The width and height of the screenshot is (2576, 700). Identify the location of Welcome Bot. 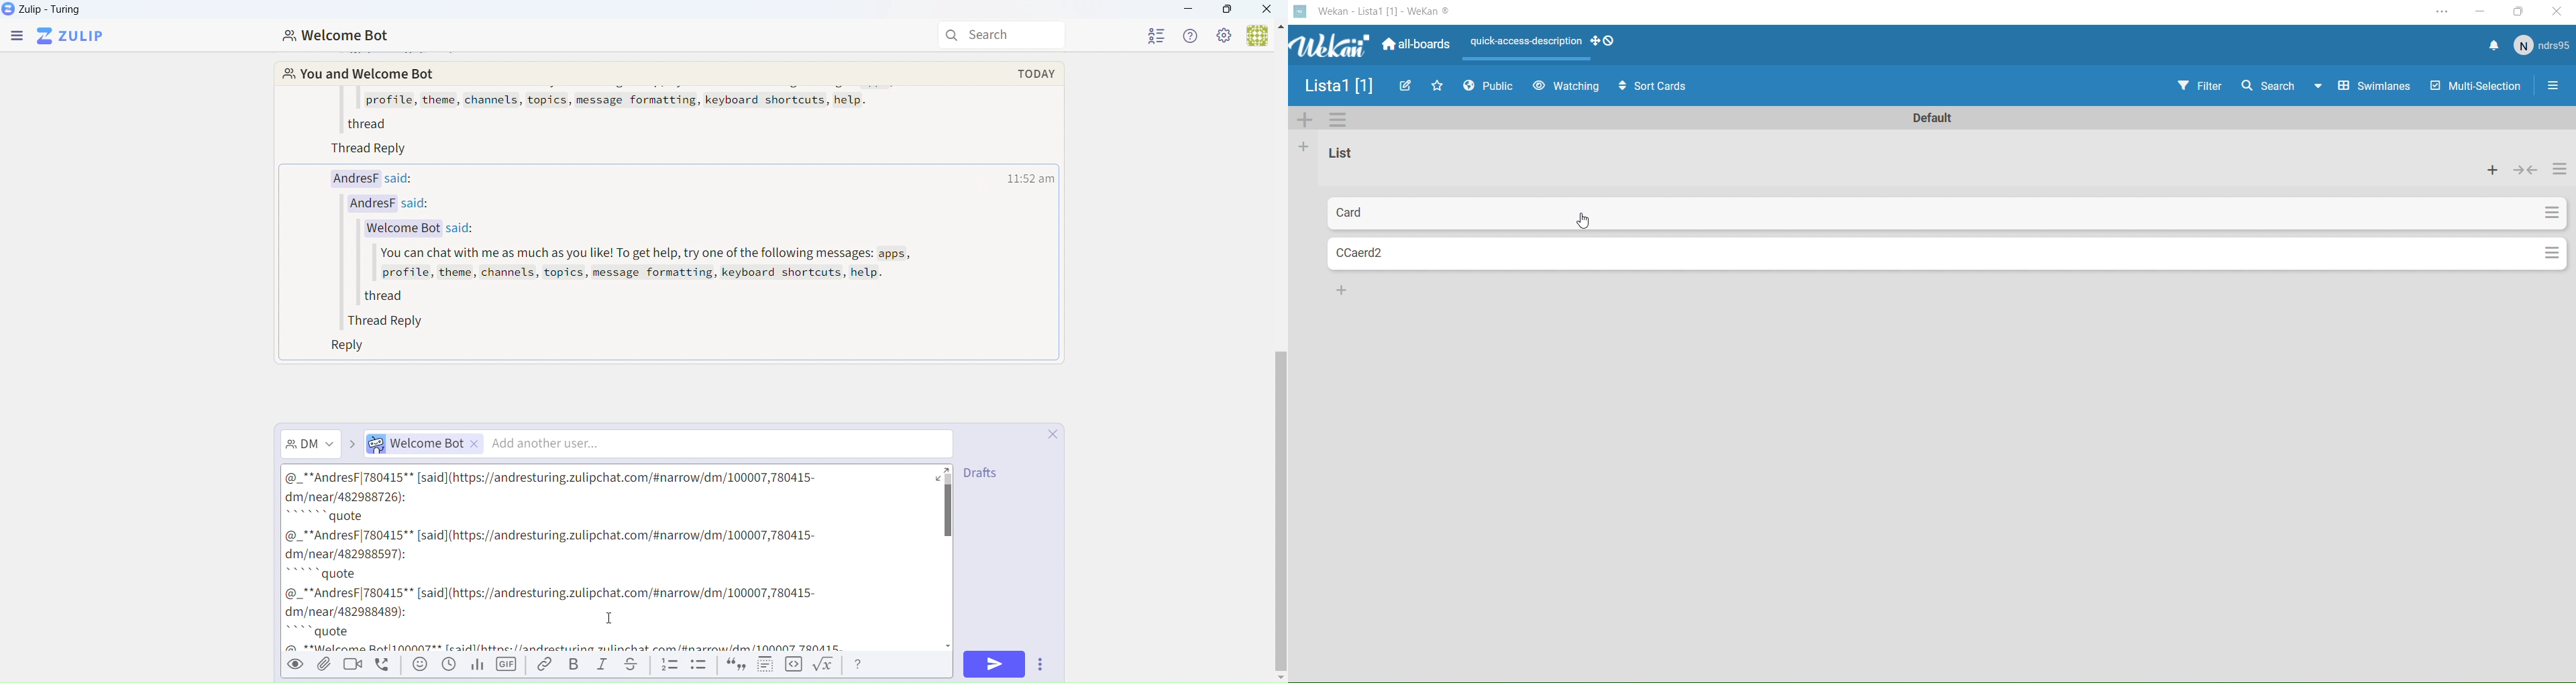
(339, 38).